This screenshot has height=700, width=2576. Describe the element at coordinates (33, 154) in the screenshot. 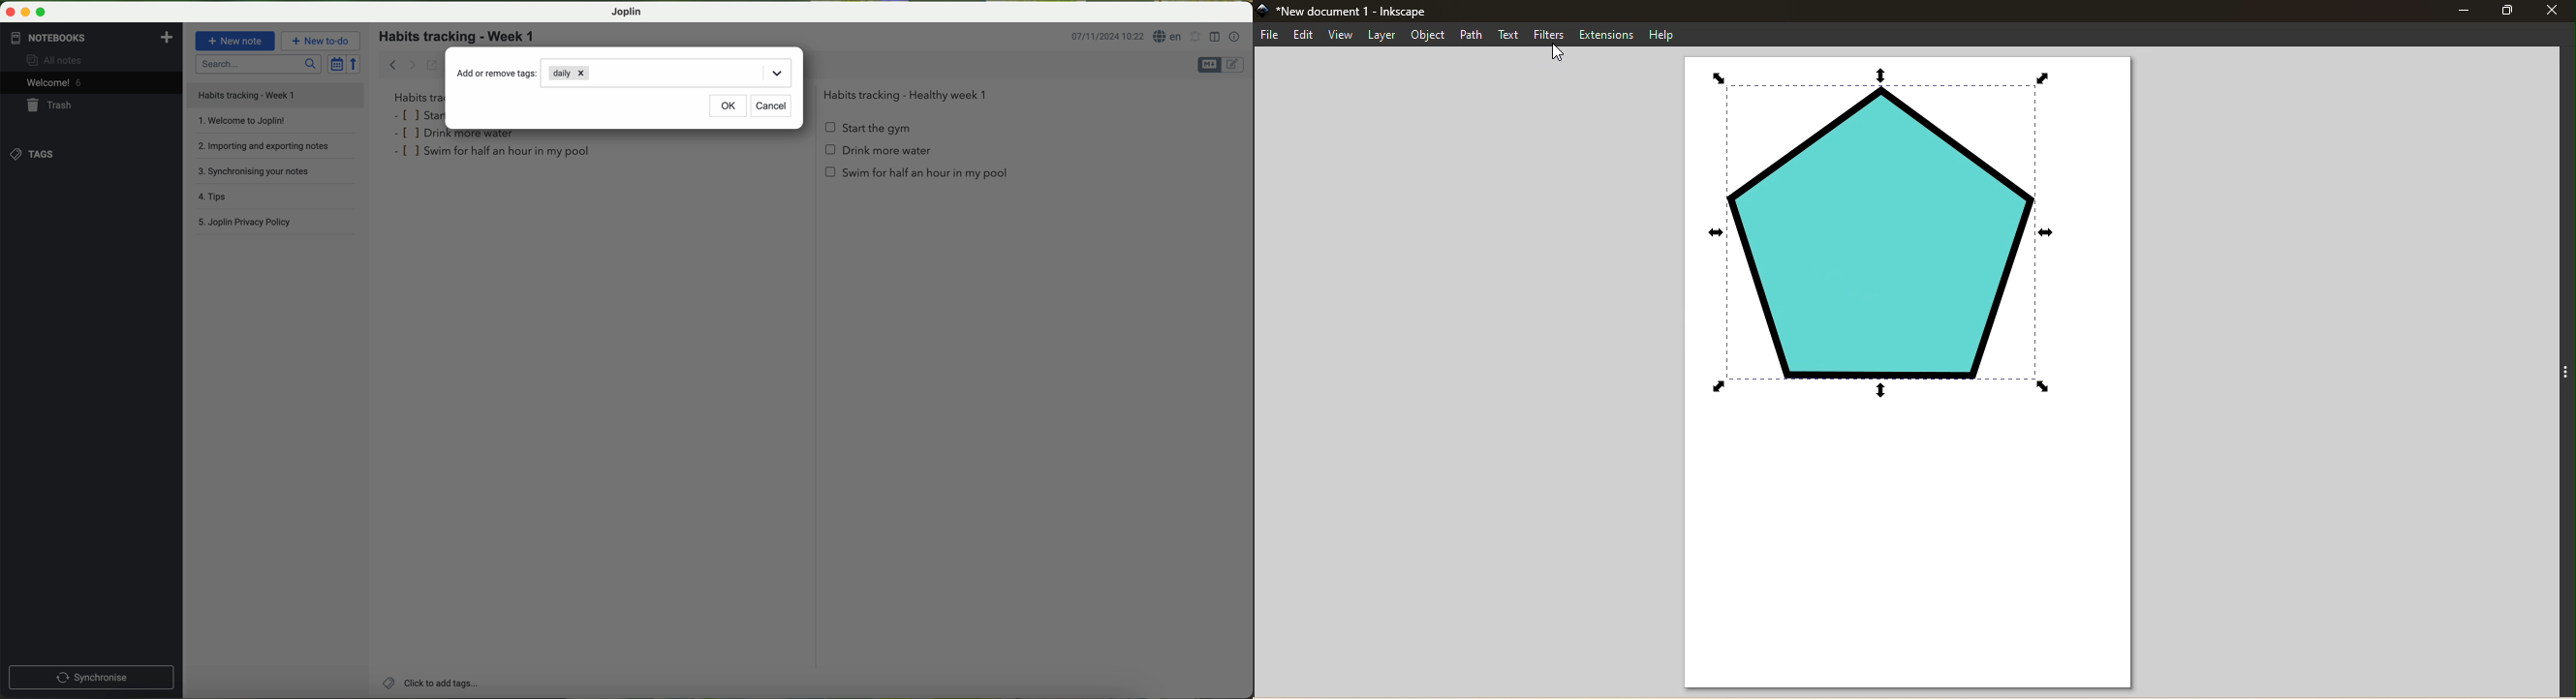

I see `tags` at that location.